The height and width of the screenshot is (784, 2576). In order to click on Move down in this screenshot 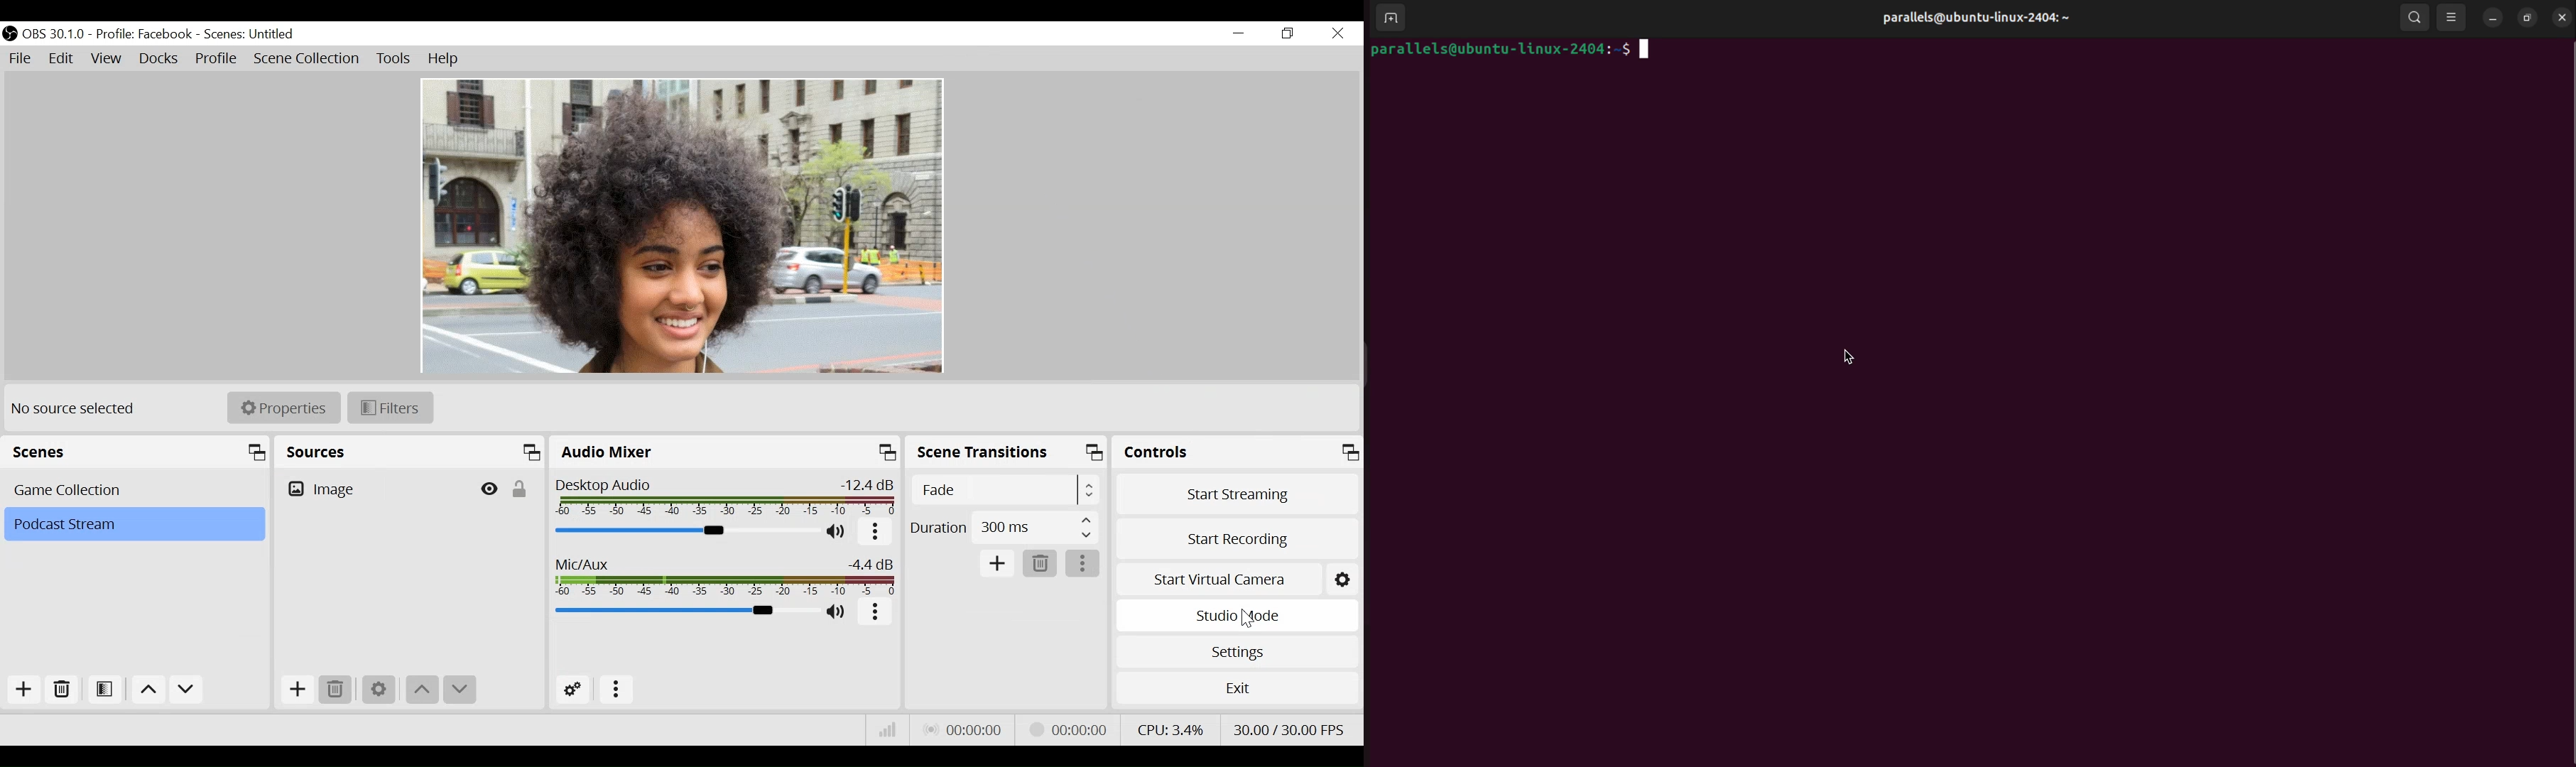, I will do `click(189, 690)`.